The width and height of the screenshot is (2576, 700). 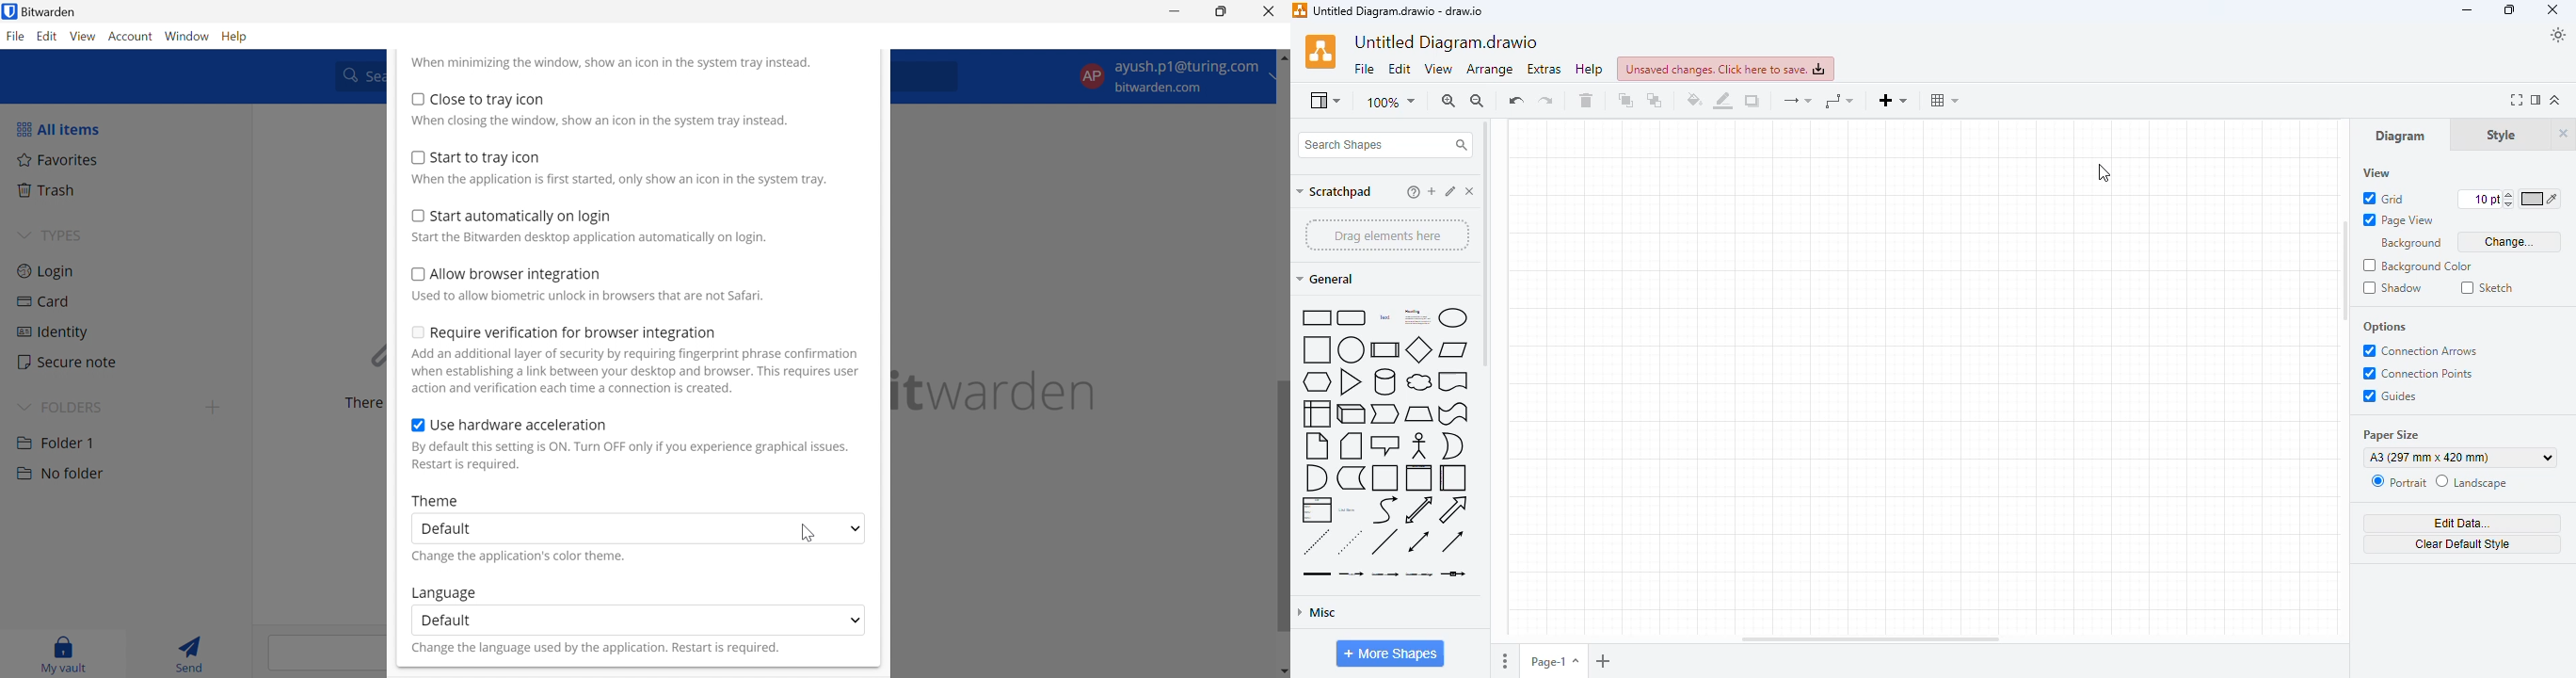 What do you see at coordinates (1385, 477) in the screenshot?
I see `container` at bounding box center [1385, 477].